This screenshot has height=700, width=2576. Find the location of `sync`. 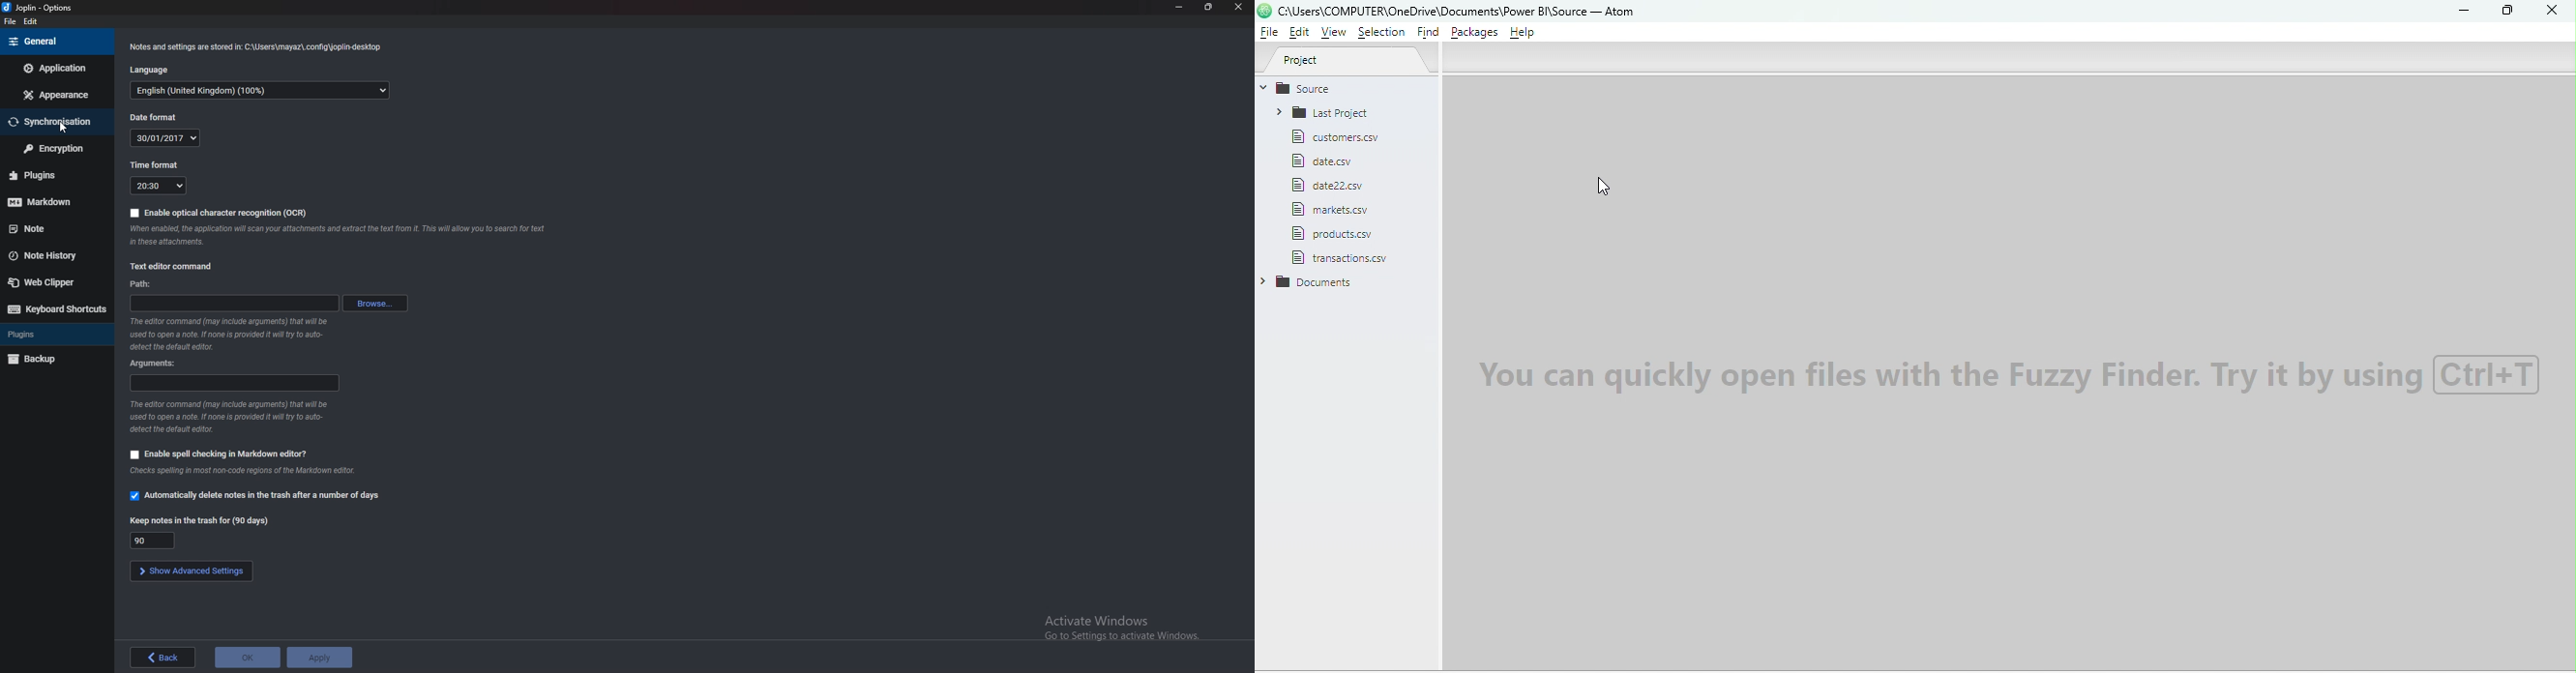

sync is located at coordinates (53, 123).